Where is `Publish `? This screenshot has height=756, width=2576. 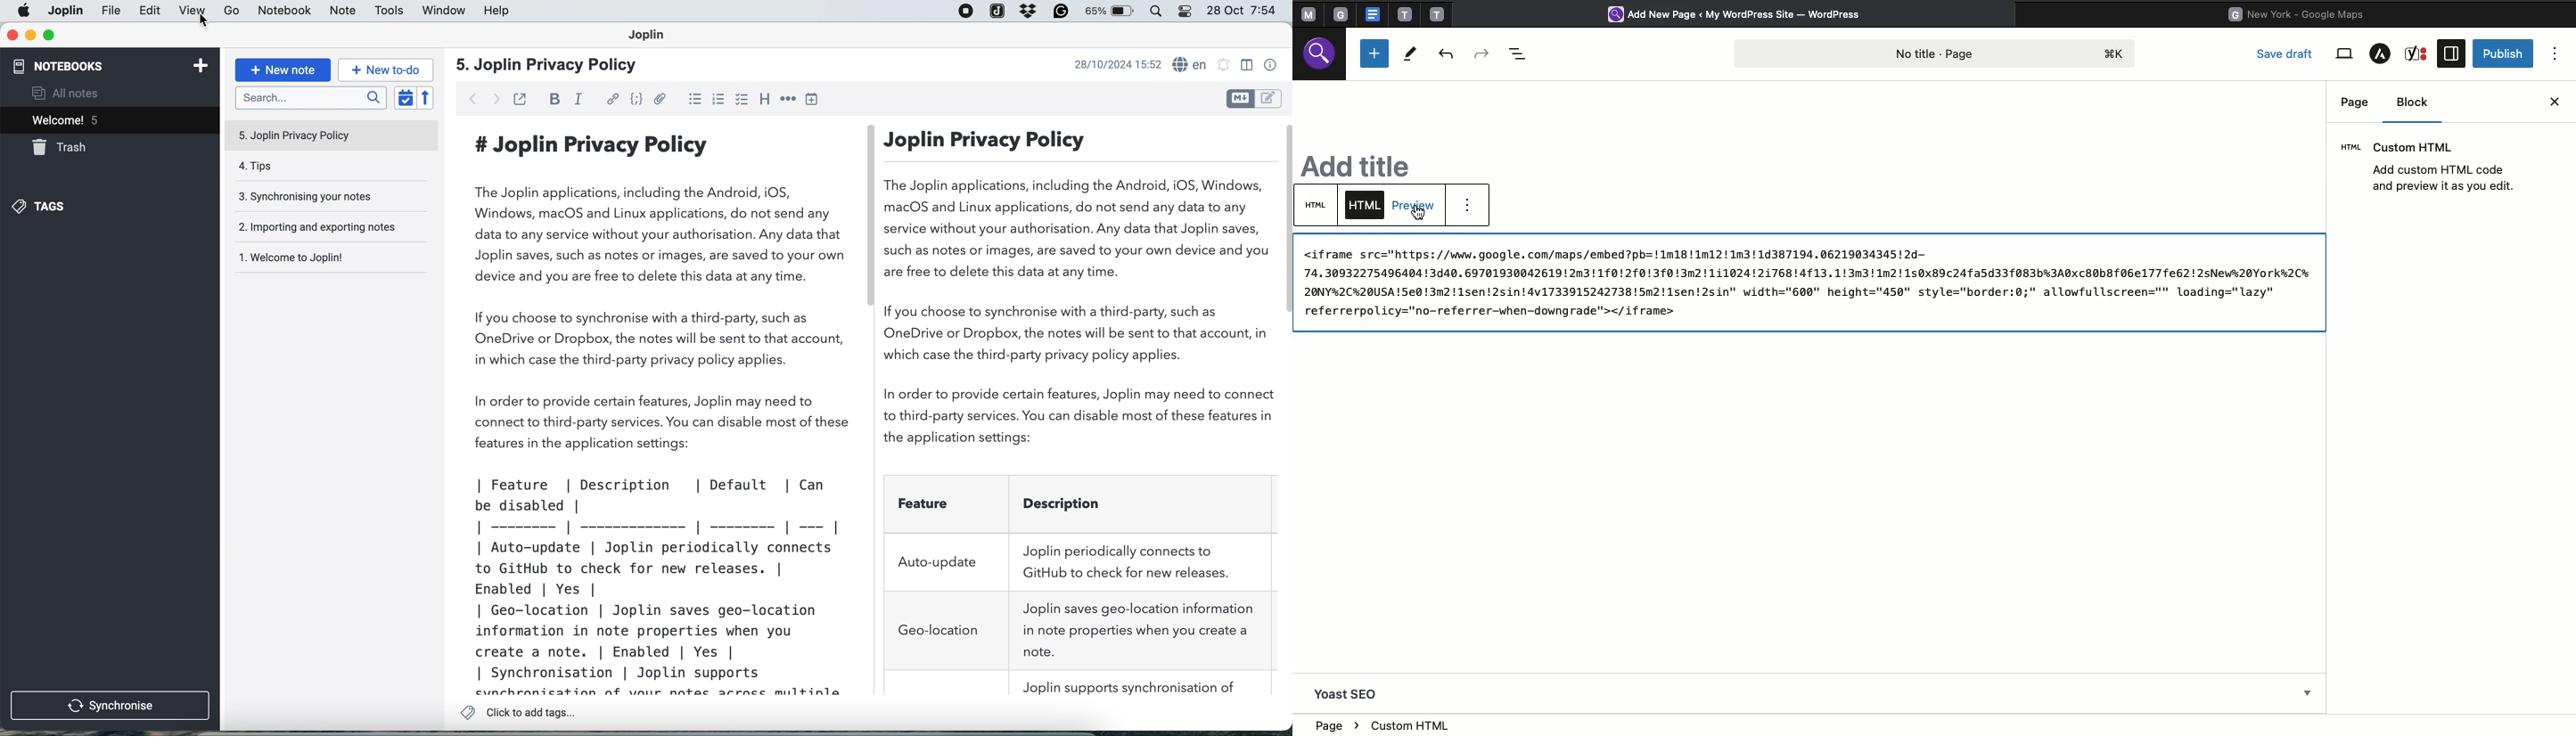
Publish  is located at coordinates (2504, 53).